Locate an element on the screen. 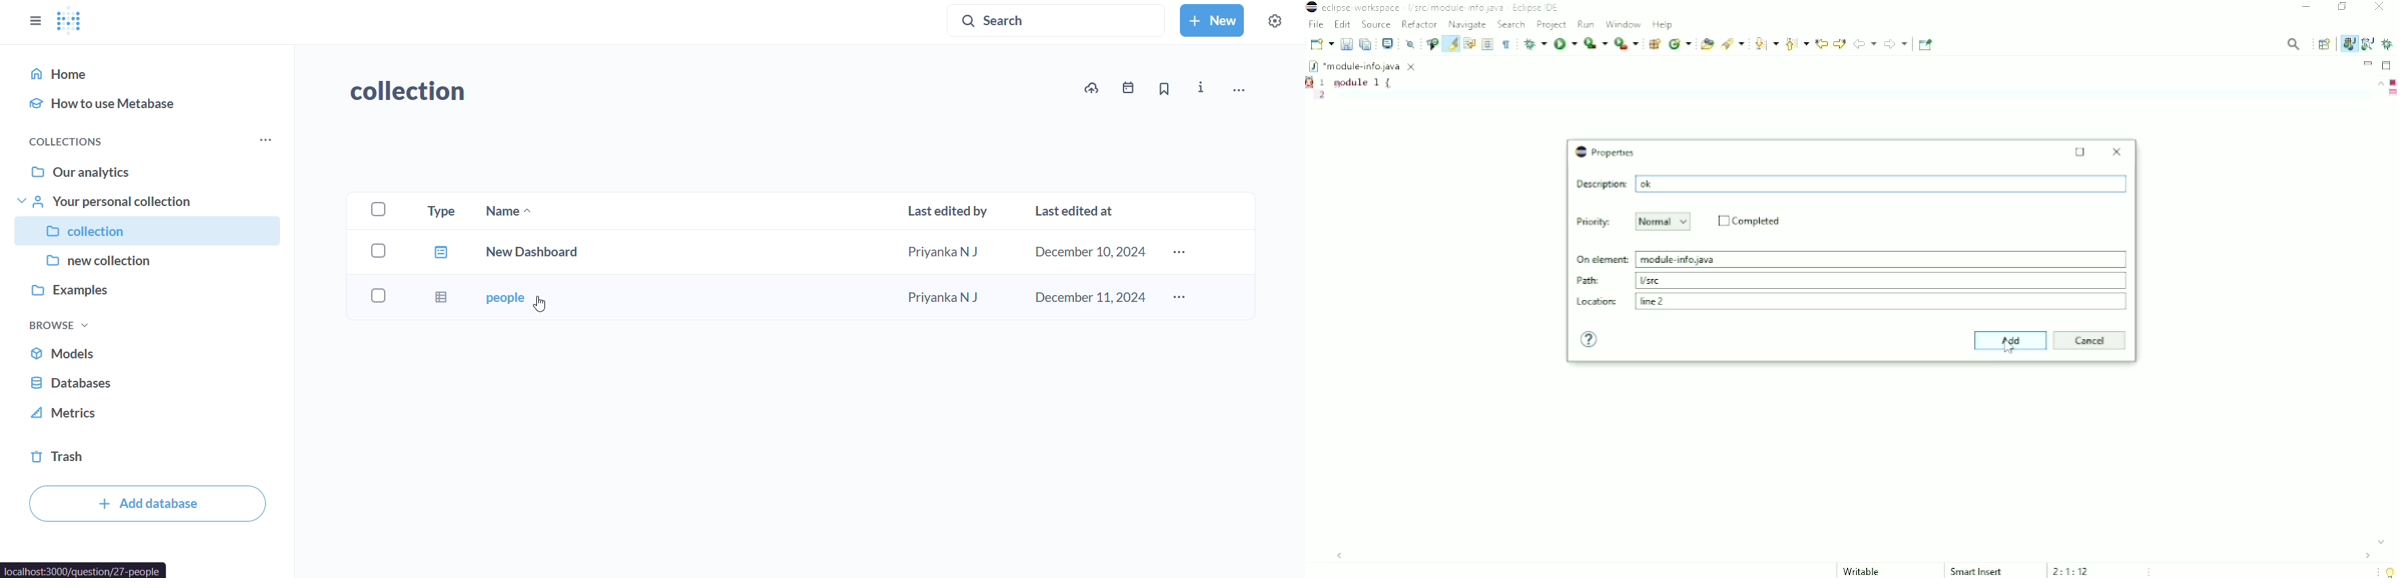  examples is located at coordinates (150, 296).